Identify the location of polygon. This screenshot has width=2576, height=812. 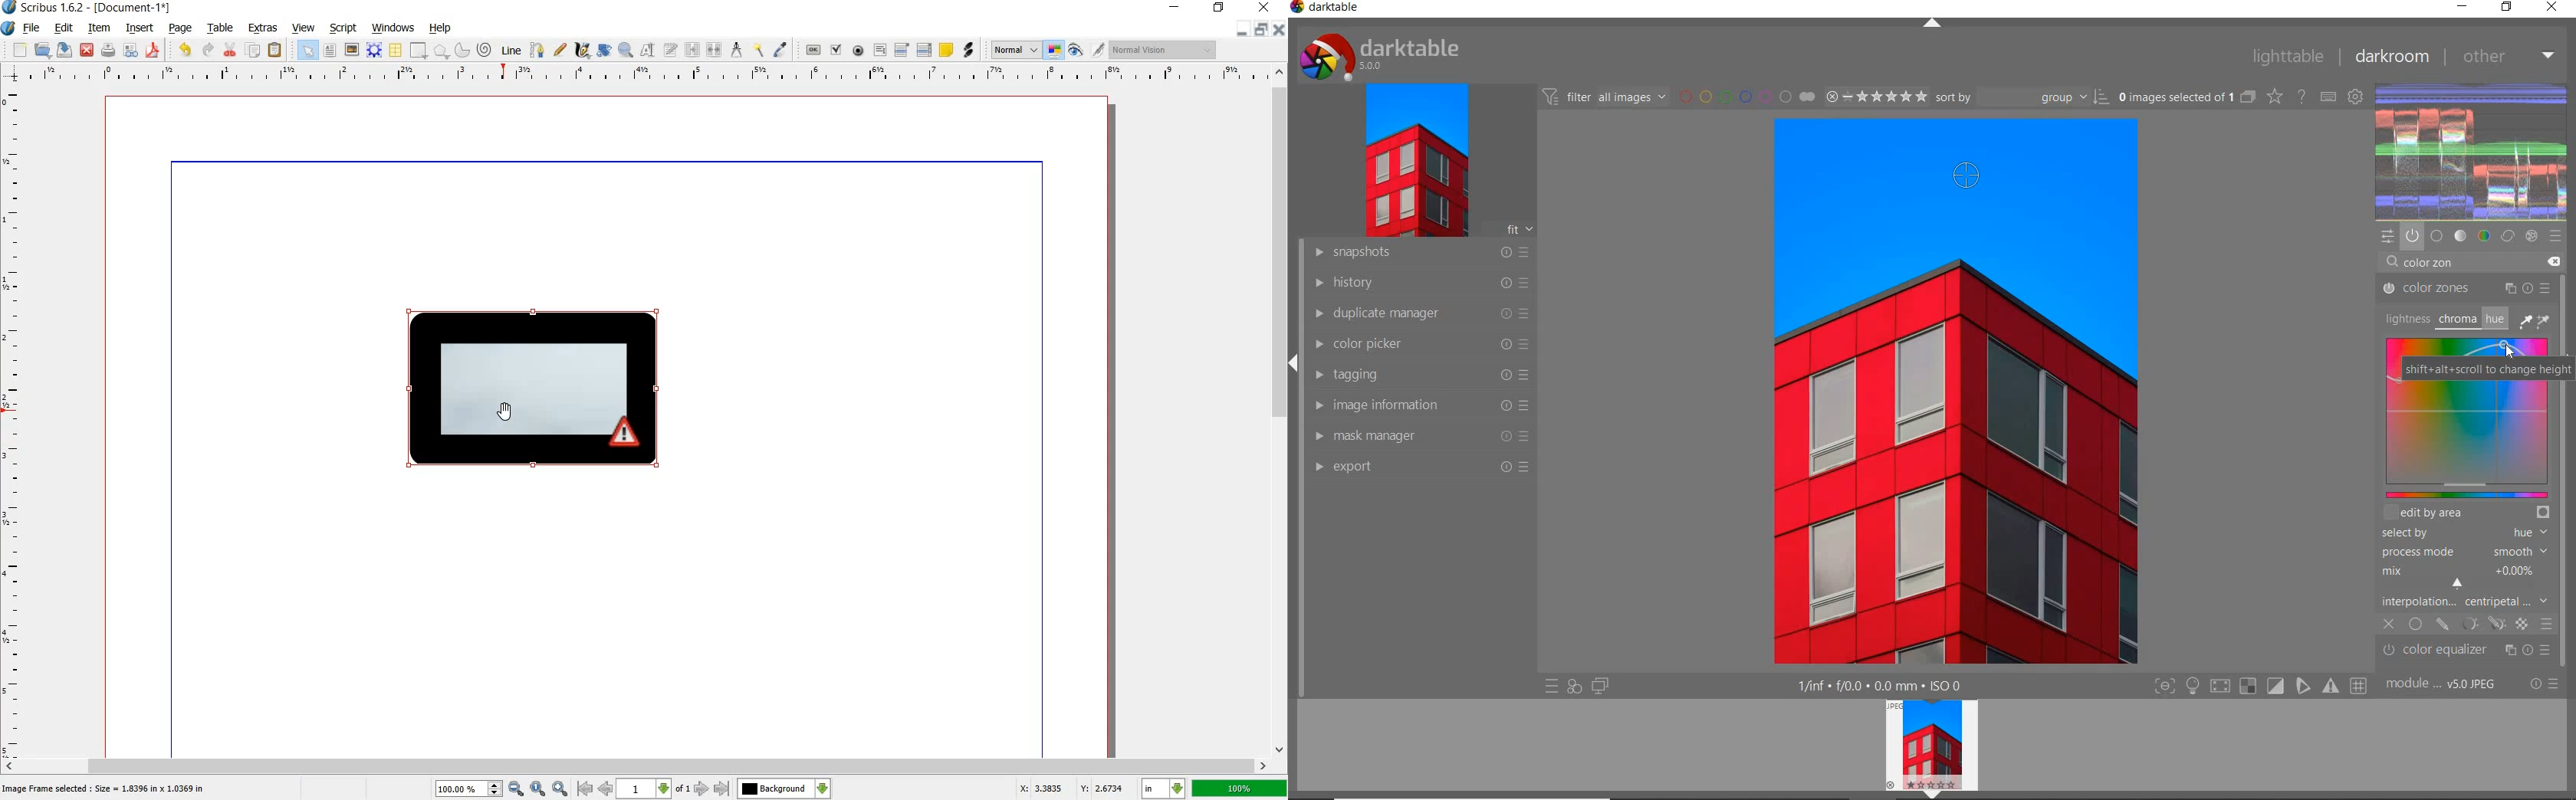
(441, 51).